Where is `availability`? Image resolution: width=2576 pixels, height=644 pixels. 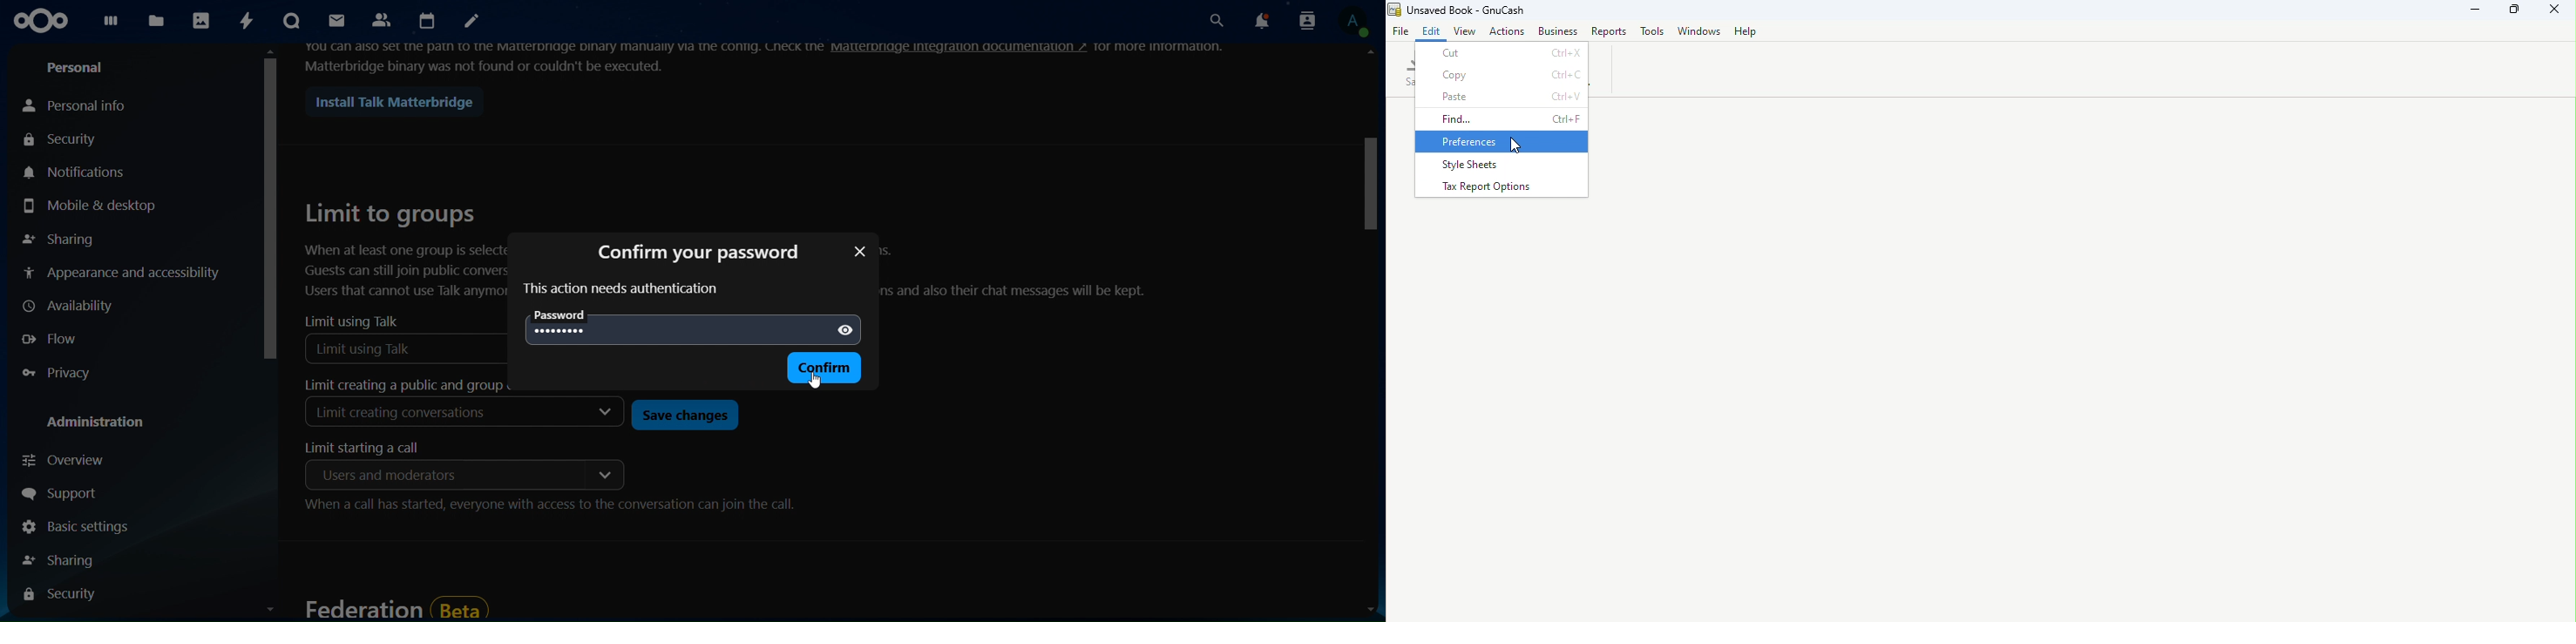
availability is located at coordinates (70, 307).